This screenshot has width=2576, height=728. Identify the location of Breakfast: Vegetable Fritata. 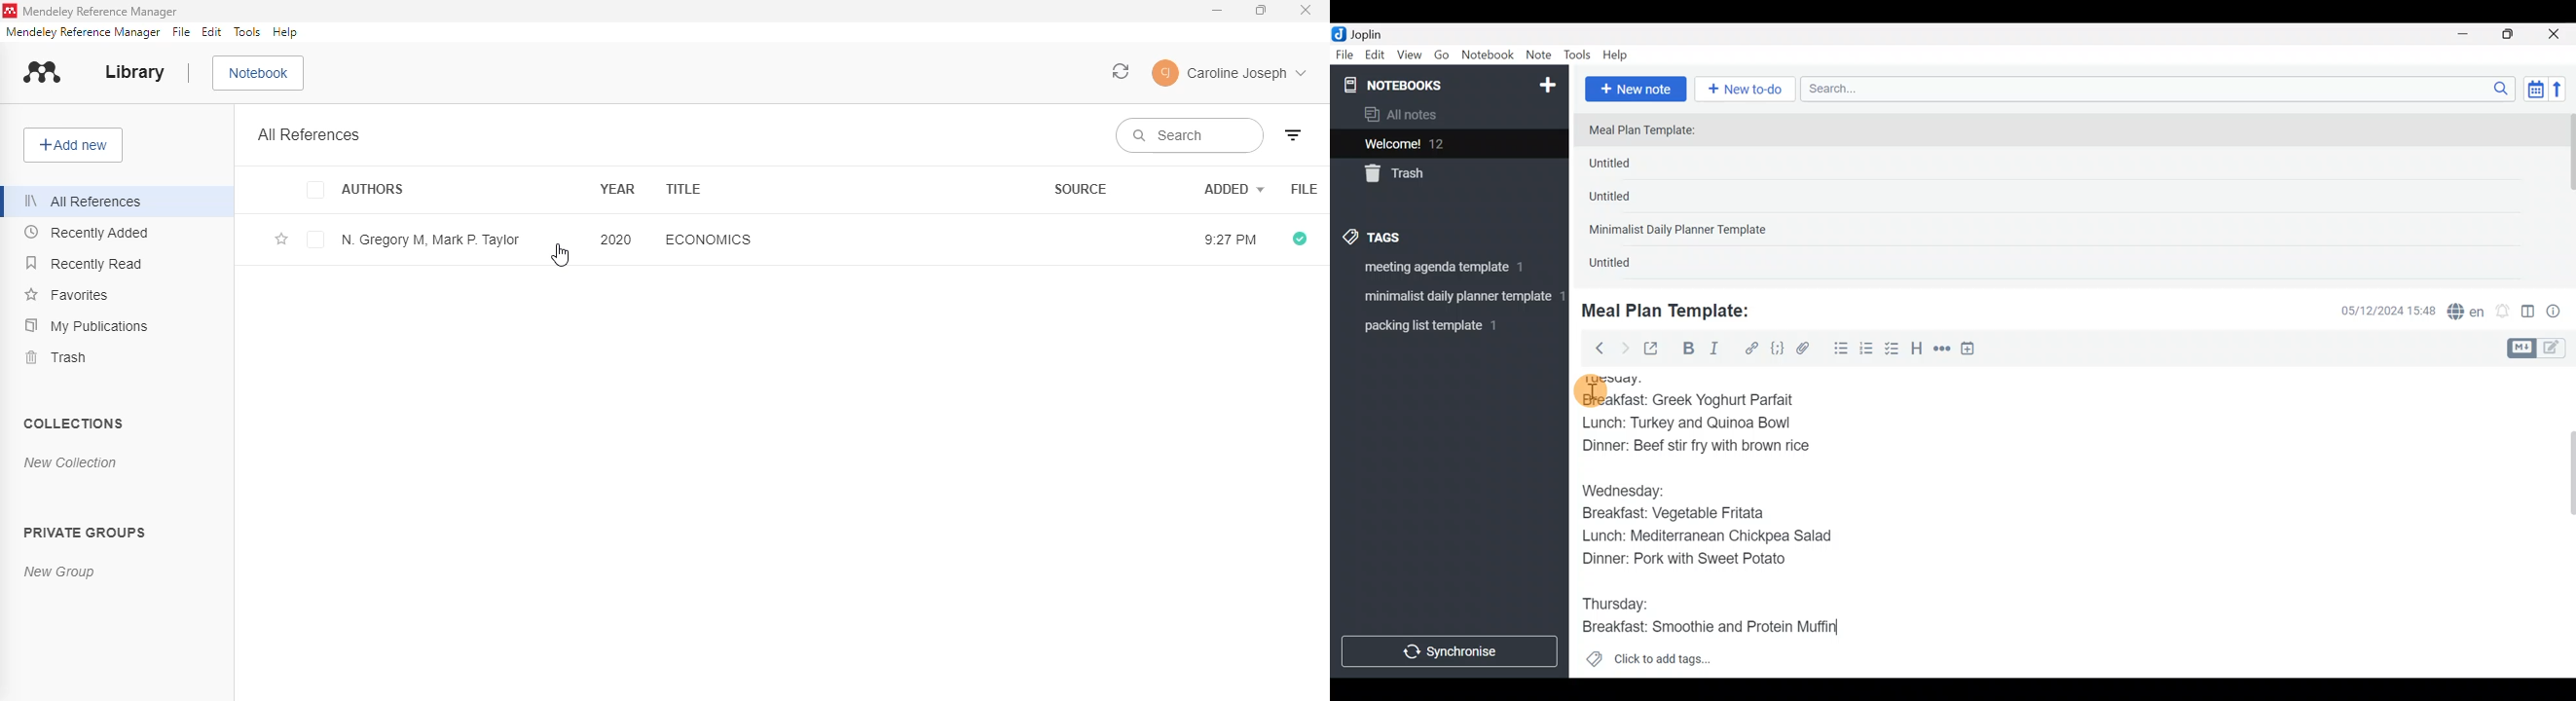
(1688, 513).